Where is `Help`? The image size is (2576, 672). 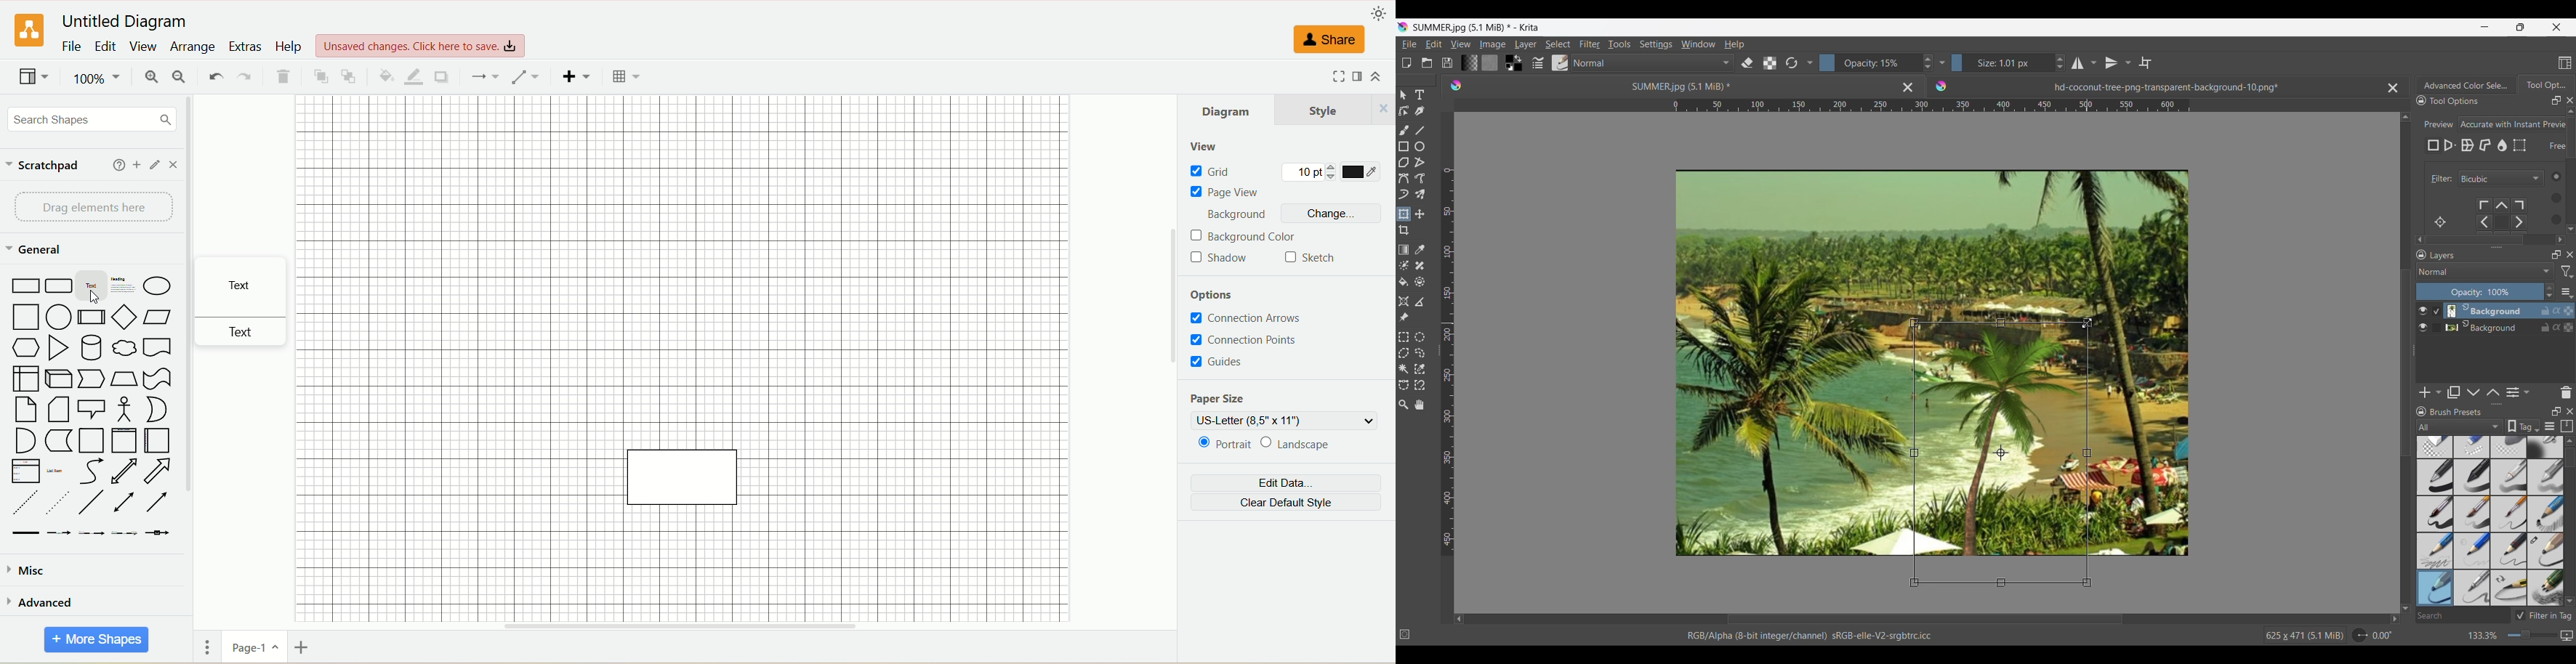 Help is located at coordinates (1735, 45).